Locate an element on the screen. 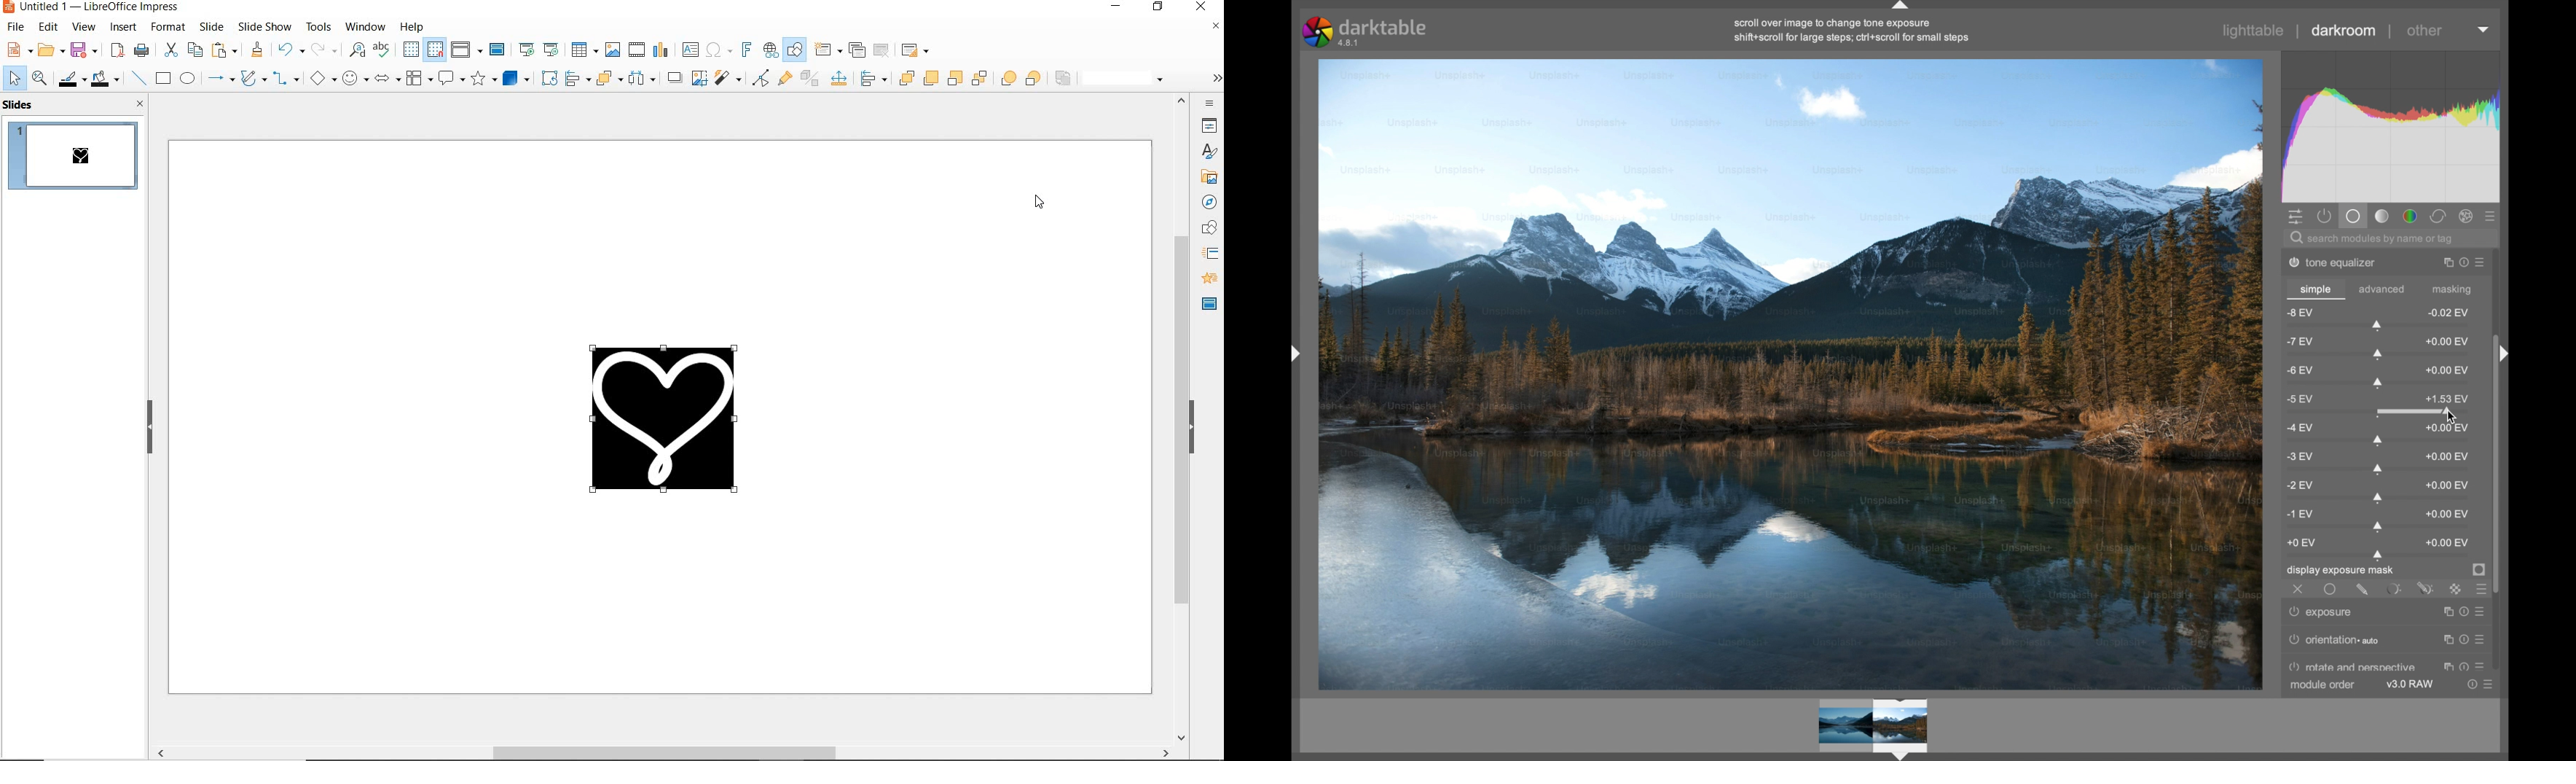 The height and width of the screenshot is (784, 2576). STYLES is located at coordinates (1210, 251).